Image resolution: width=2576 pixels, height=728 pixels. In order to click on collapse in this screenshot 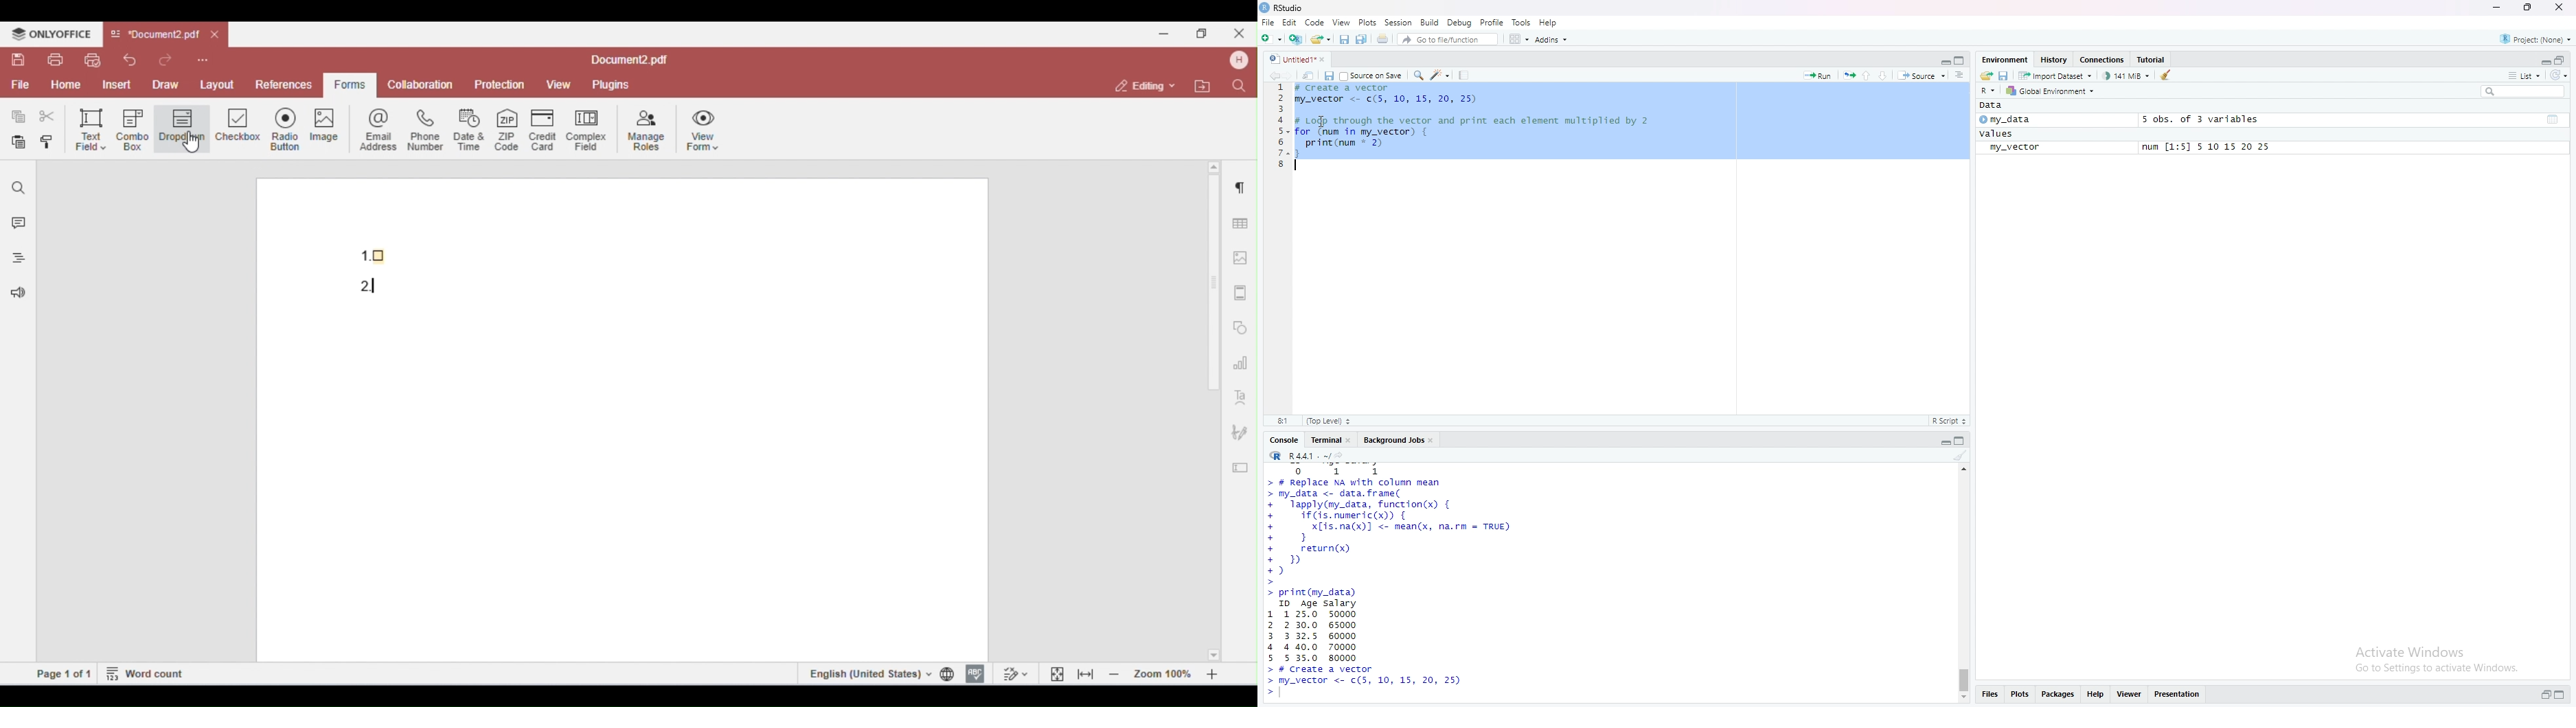, I will do `click(2555, 119)`.